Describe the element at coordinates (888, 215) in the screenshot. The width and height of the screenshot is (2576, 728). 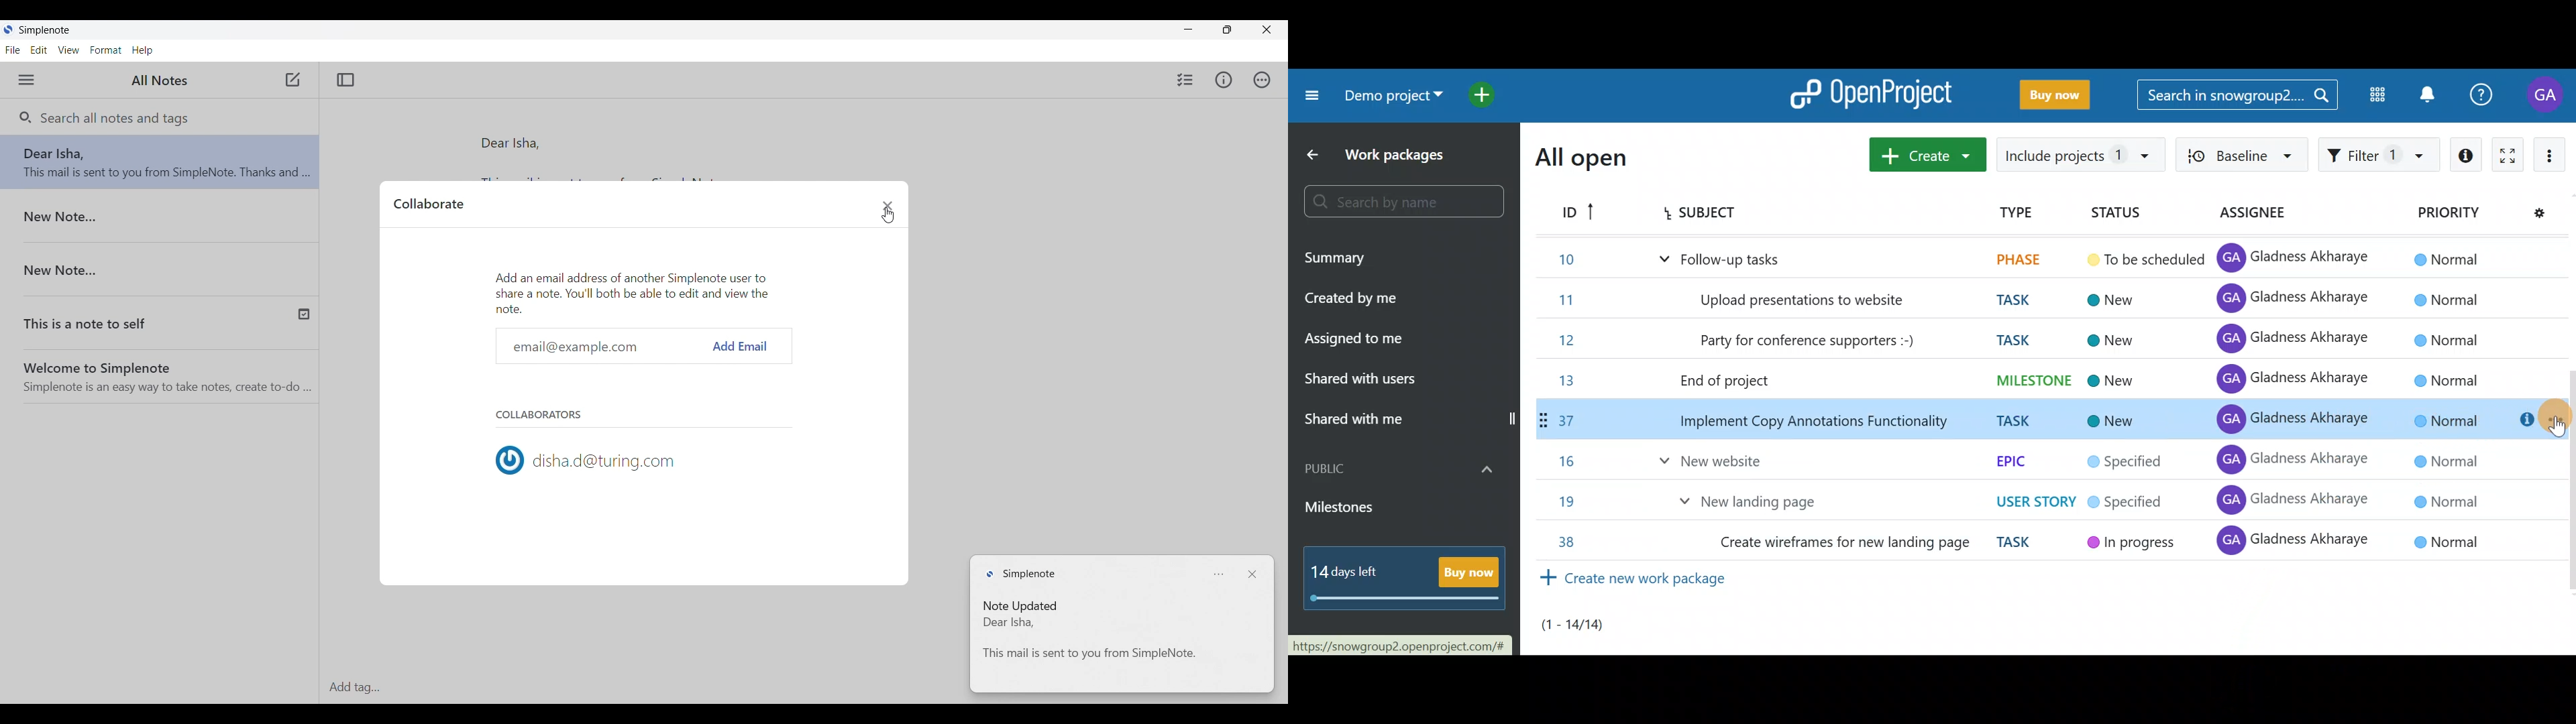
I see `Cursor` at that location.